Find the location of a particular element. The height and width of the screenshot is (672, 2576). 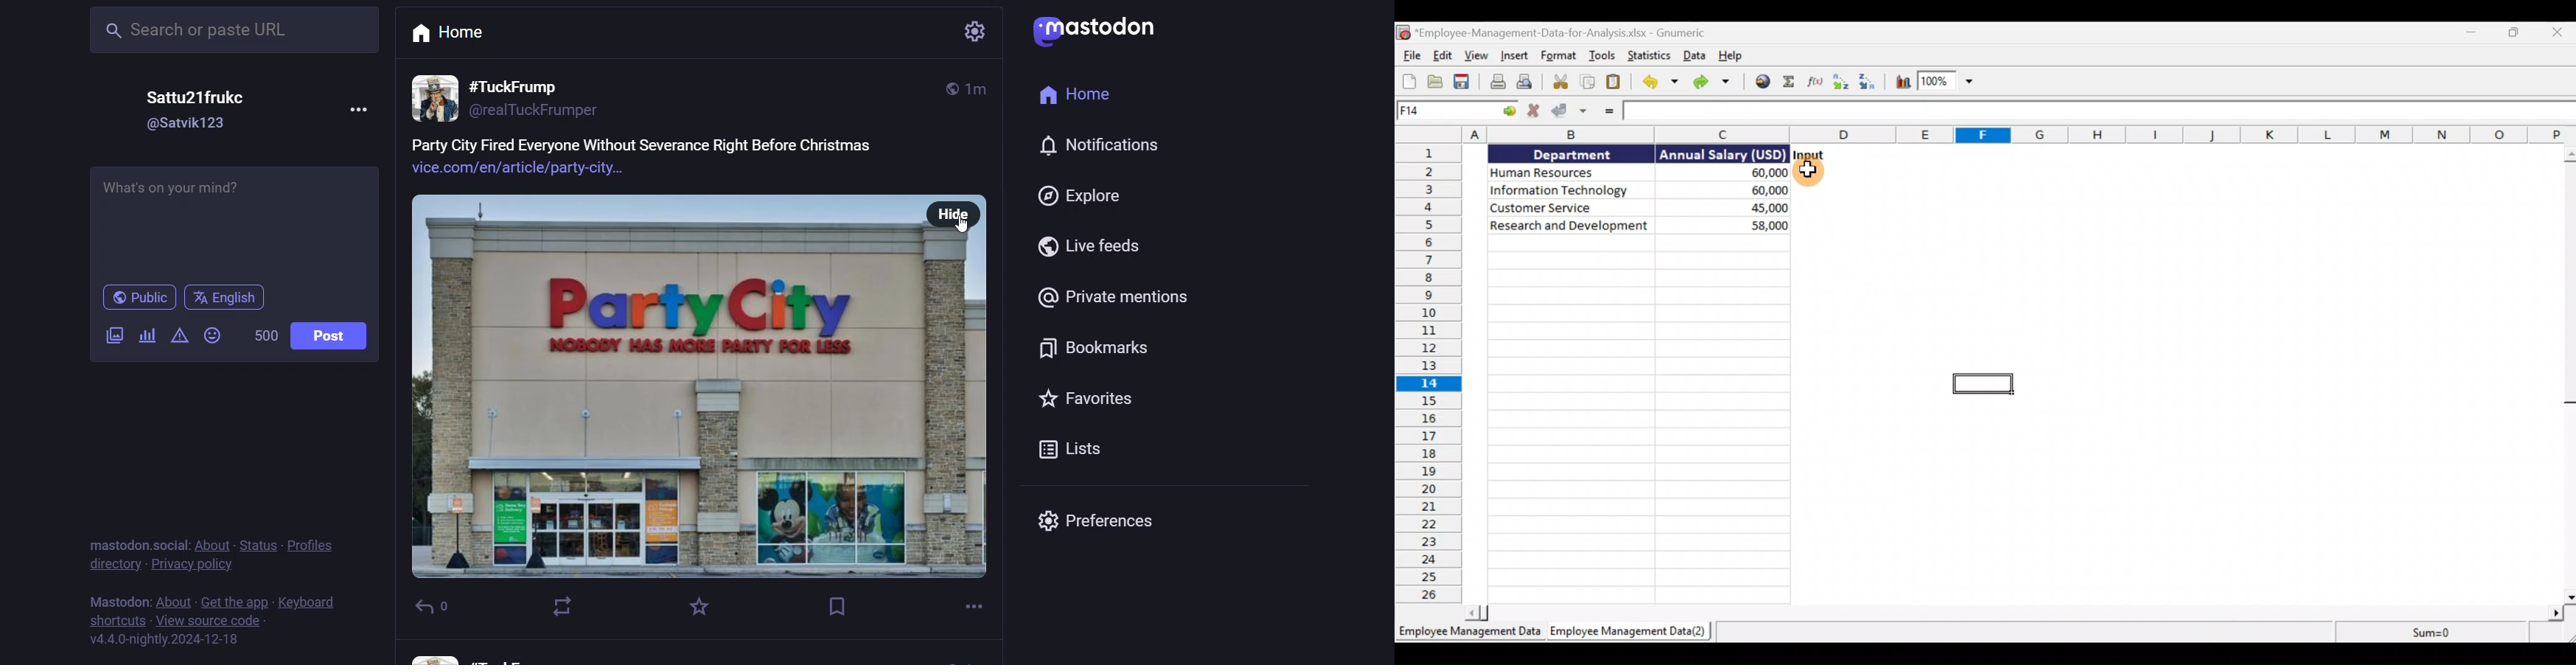

Rows is located at coordinates (1434, 374).